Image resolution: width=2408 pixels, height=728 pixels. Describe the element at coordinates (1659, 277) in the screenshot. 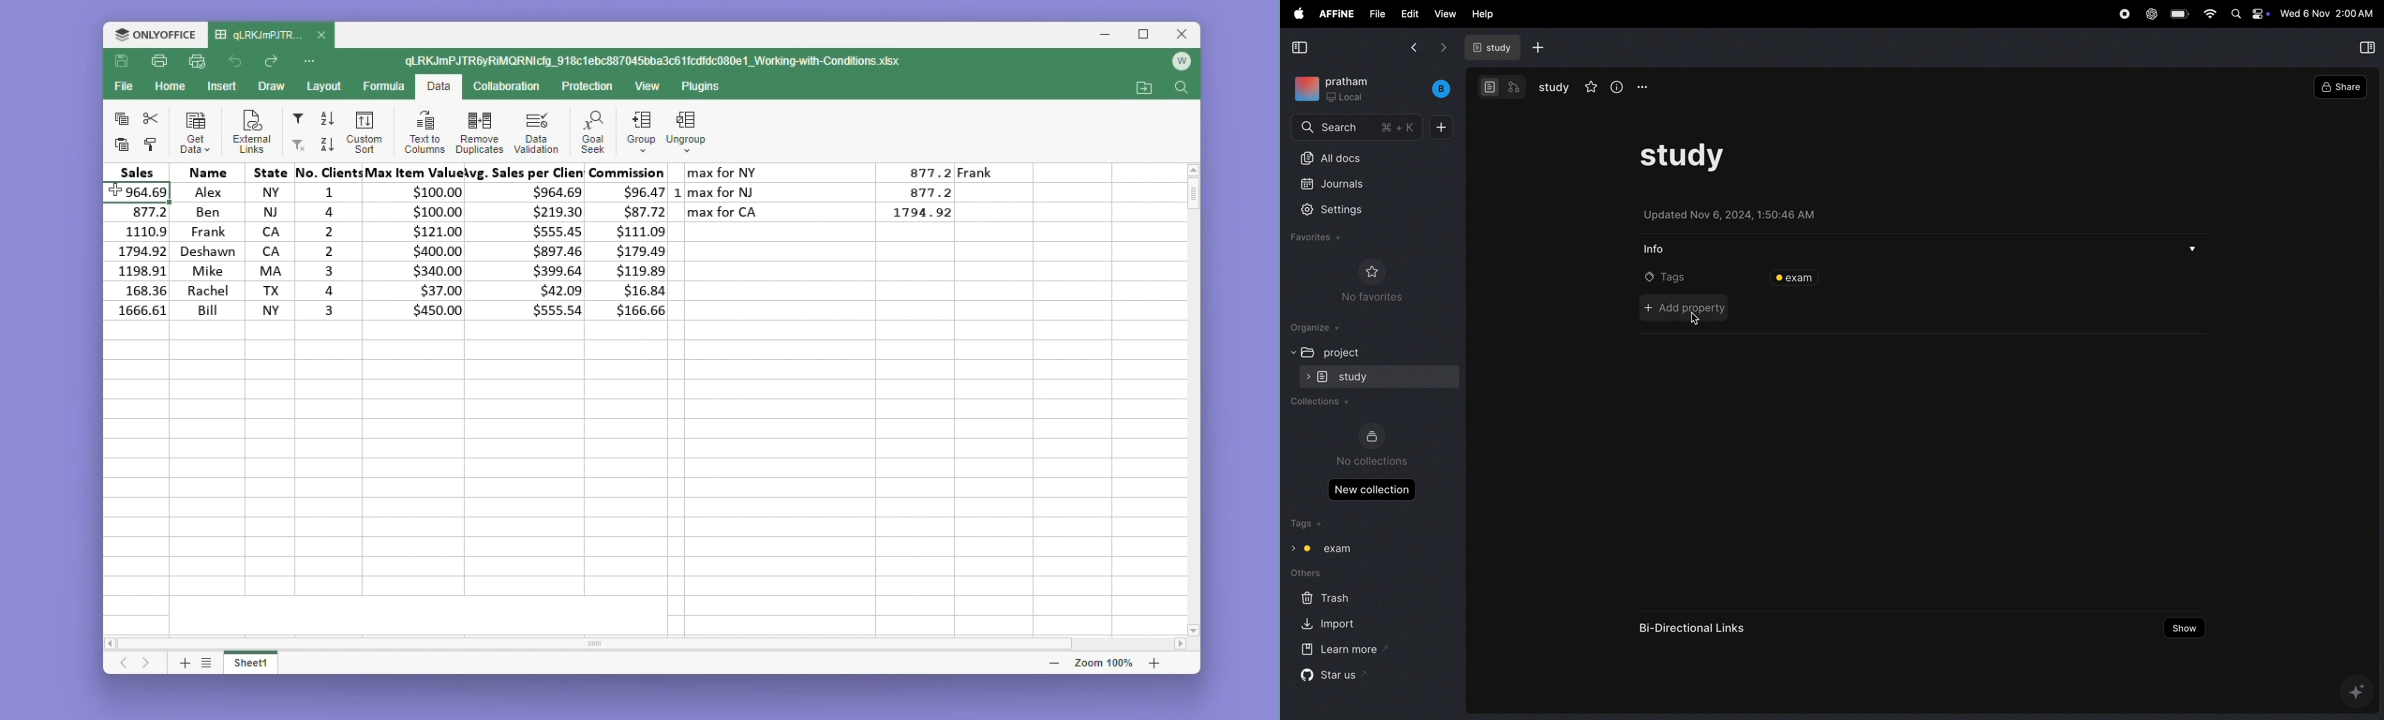

I see `tags` at that location.